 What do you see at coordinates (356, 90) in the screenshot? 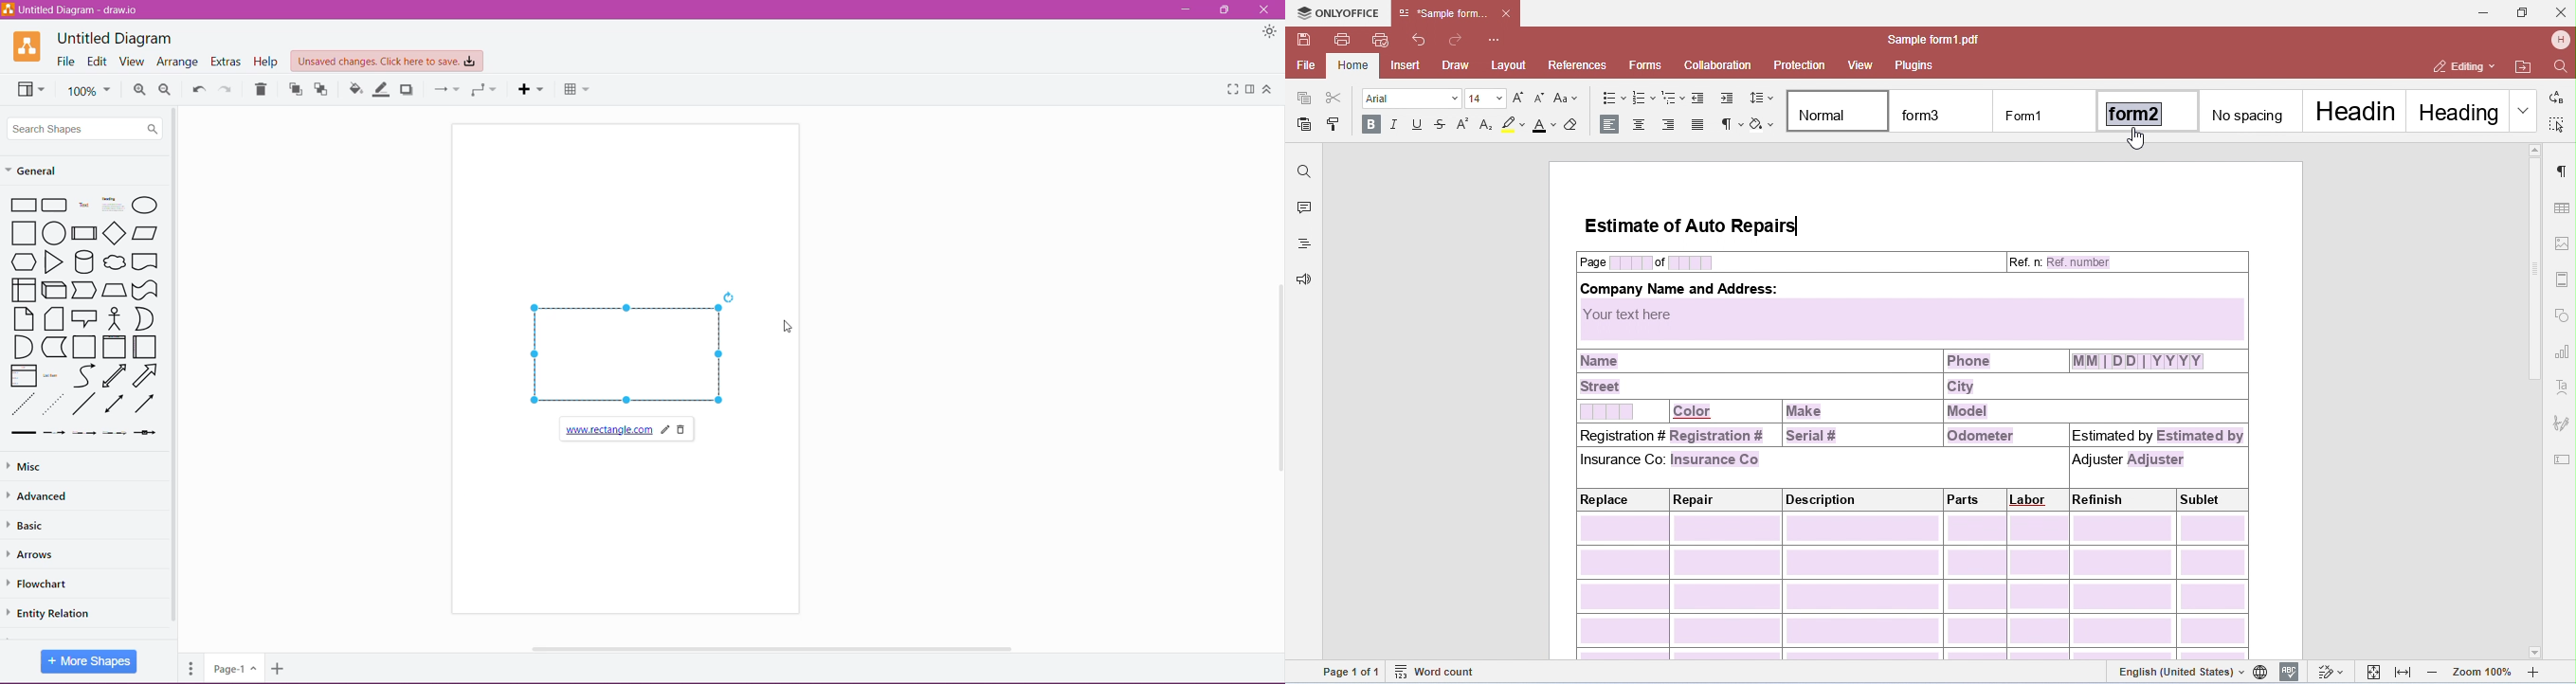
I see `Fill Color` at bounding box center [356, 90].